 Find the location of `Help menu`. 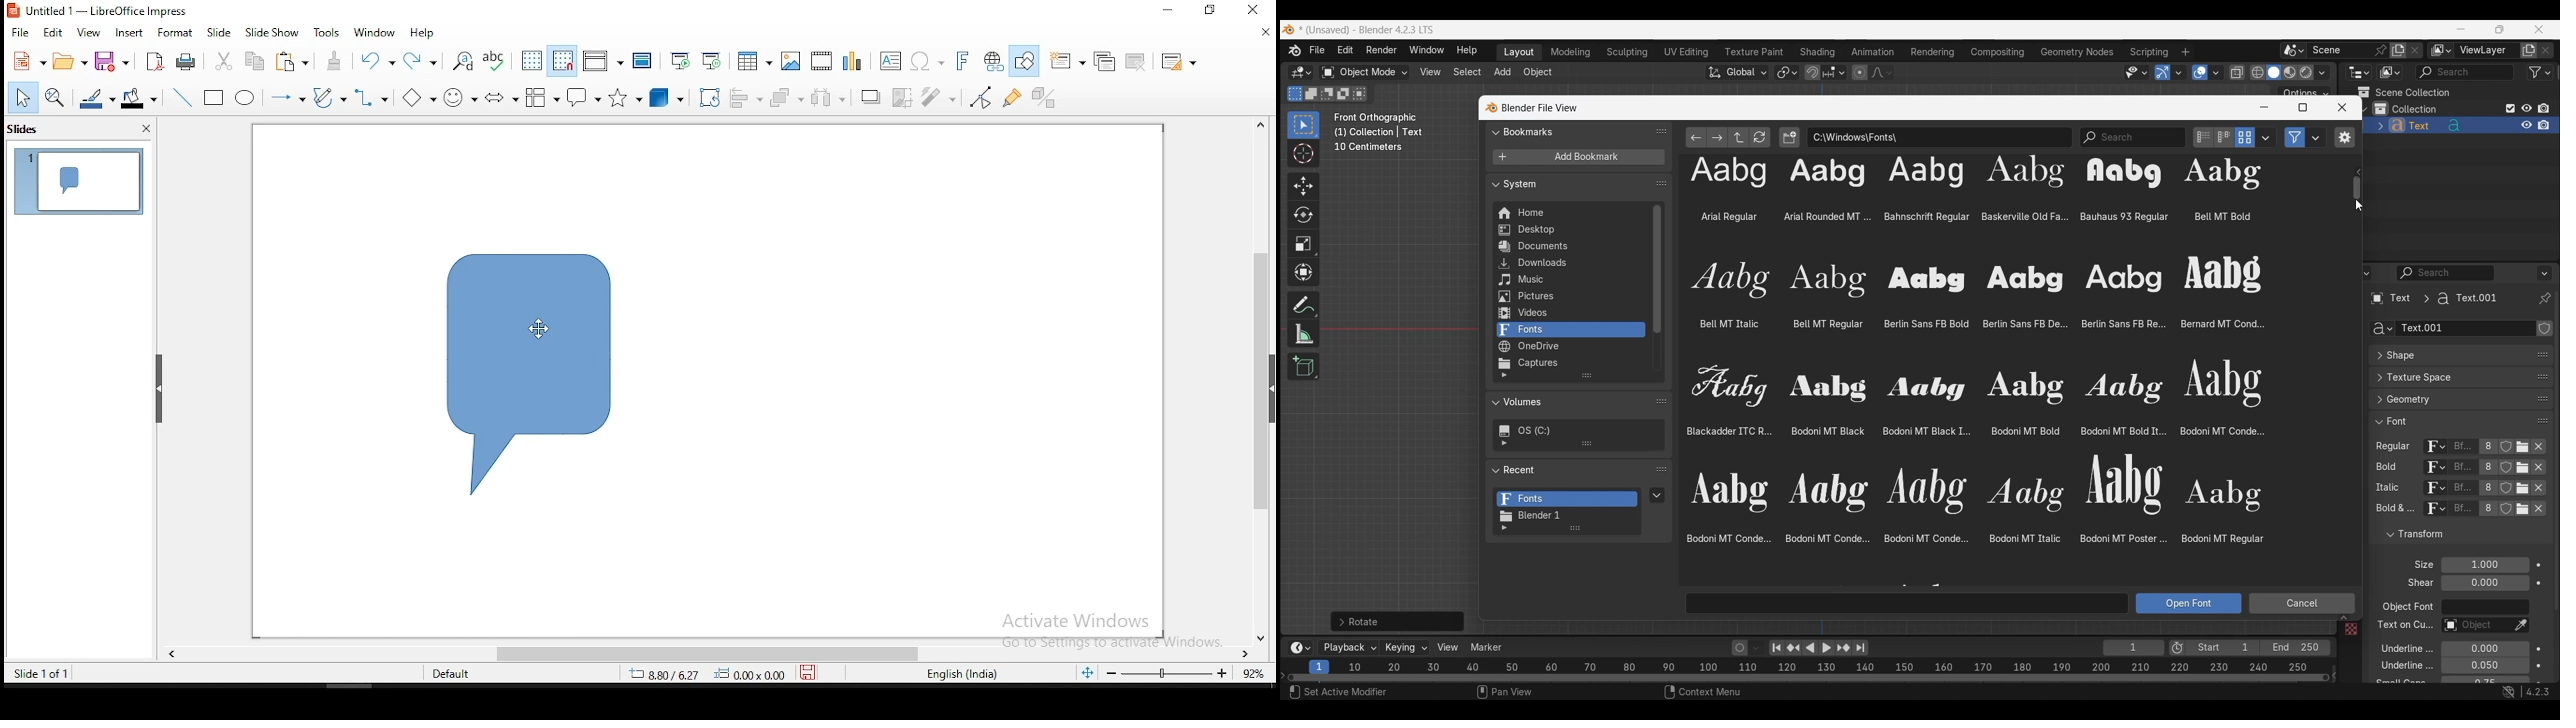

Help menu is located at coordinates (1465, 51).